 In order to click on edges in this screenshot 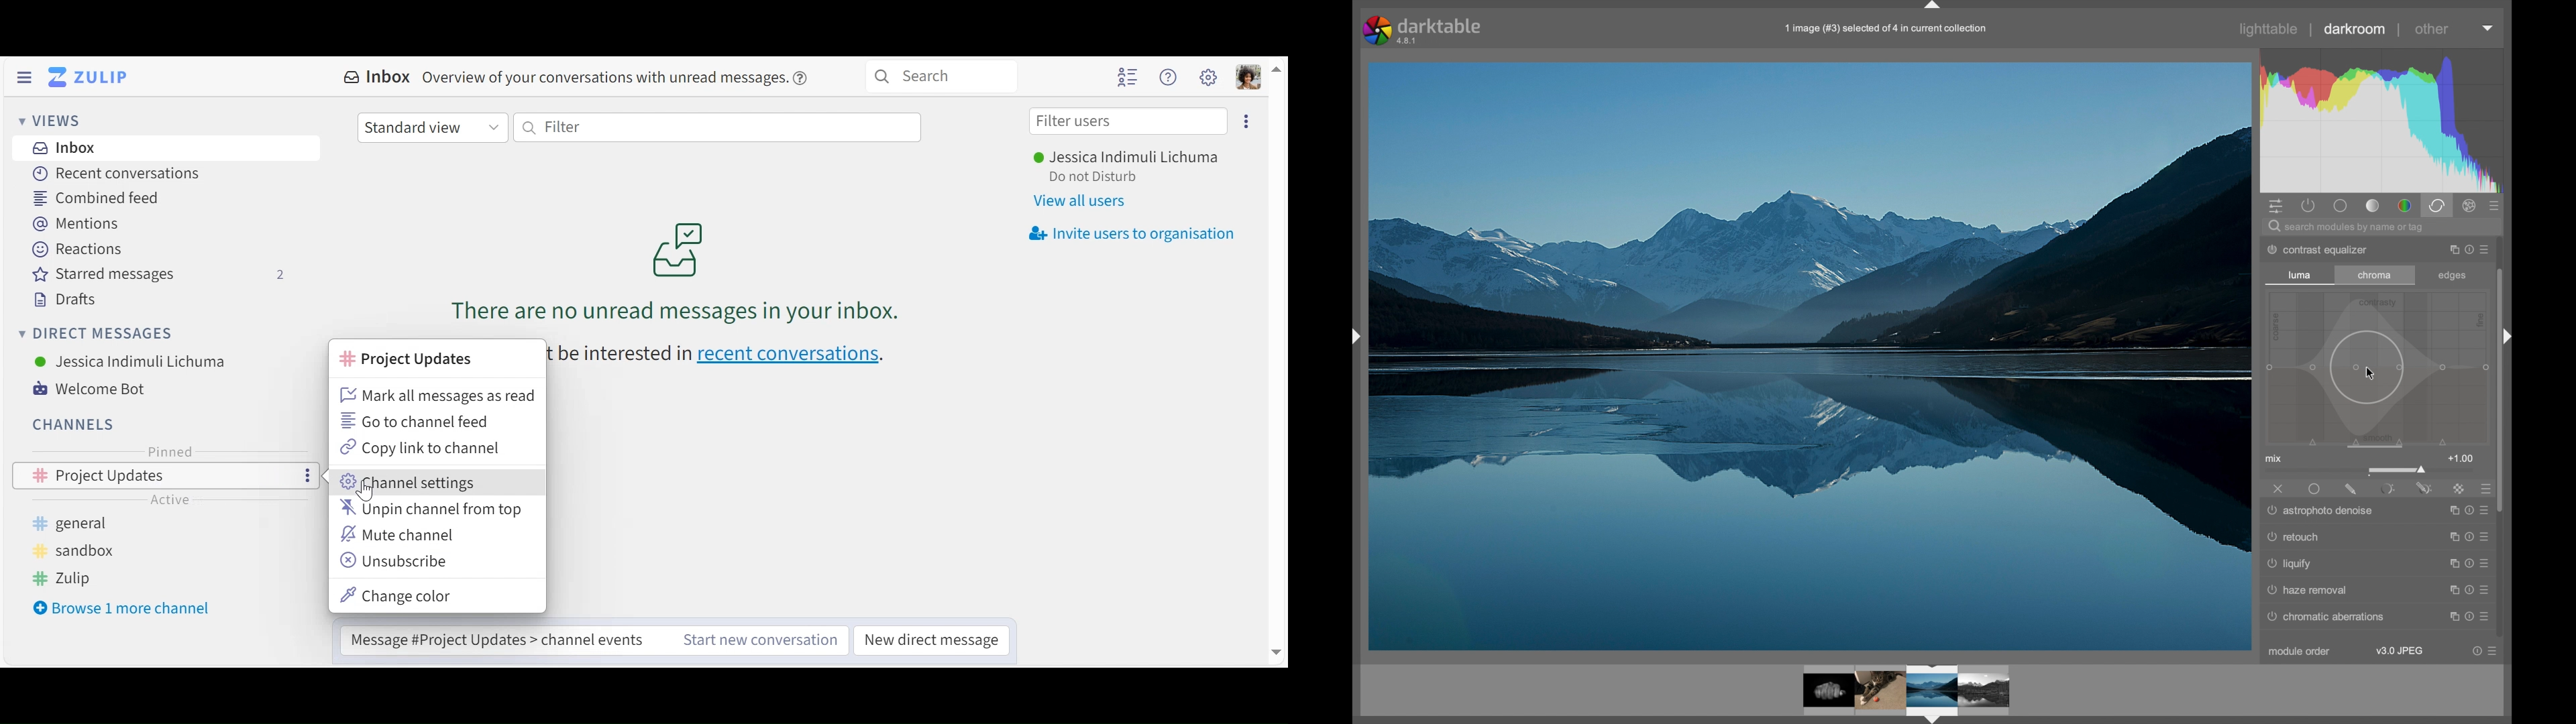, I will do `click(2452, 276)`.